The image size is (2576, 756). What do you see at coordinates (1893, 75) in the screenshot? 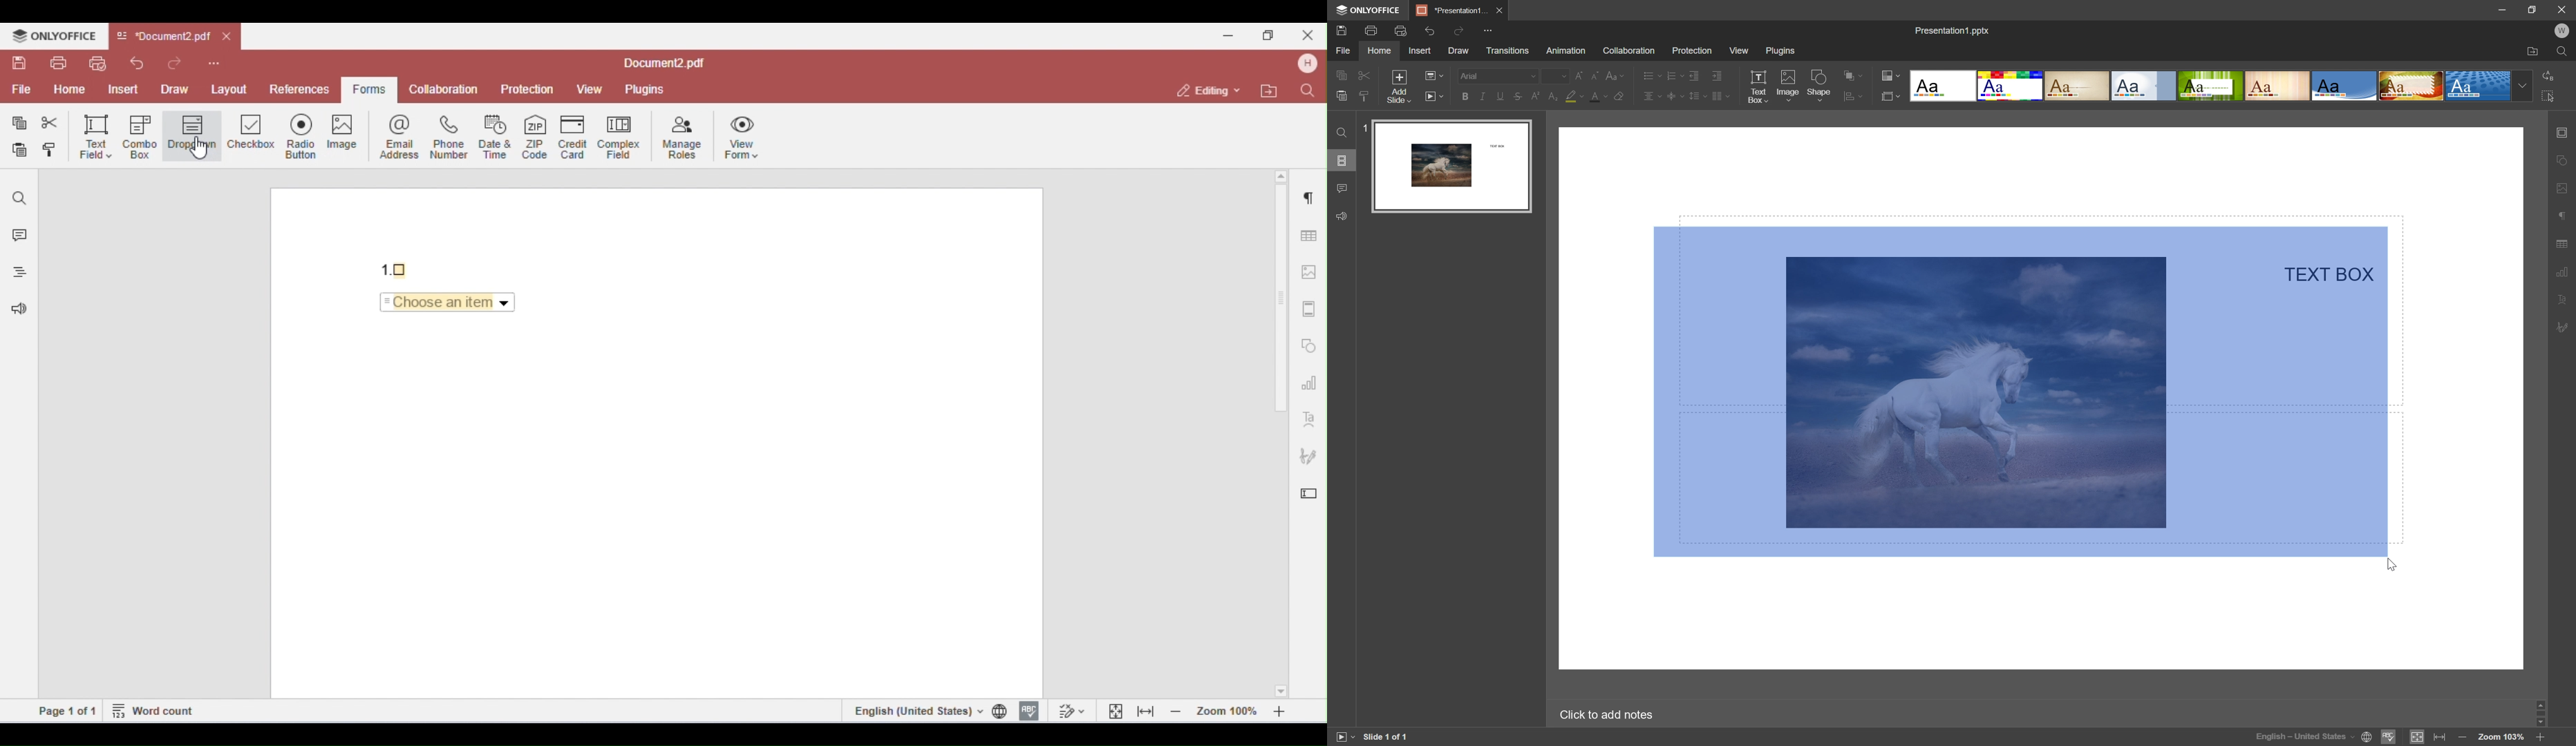
I see `change color theme` at bounding box center [1893, 75].